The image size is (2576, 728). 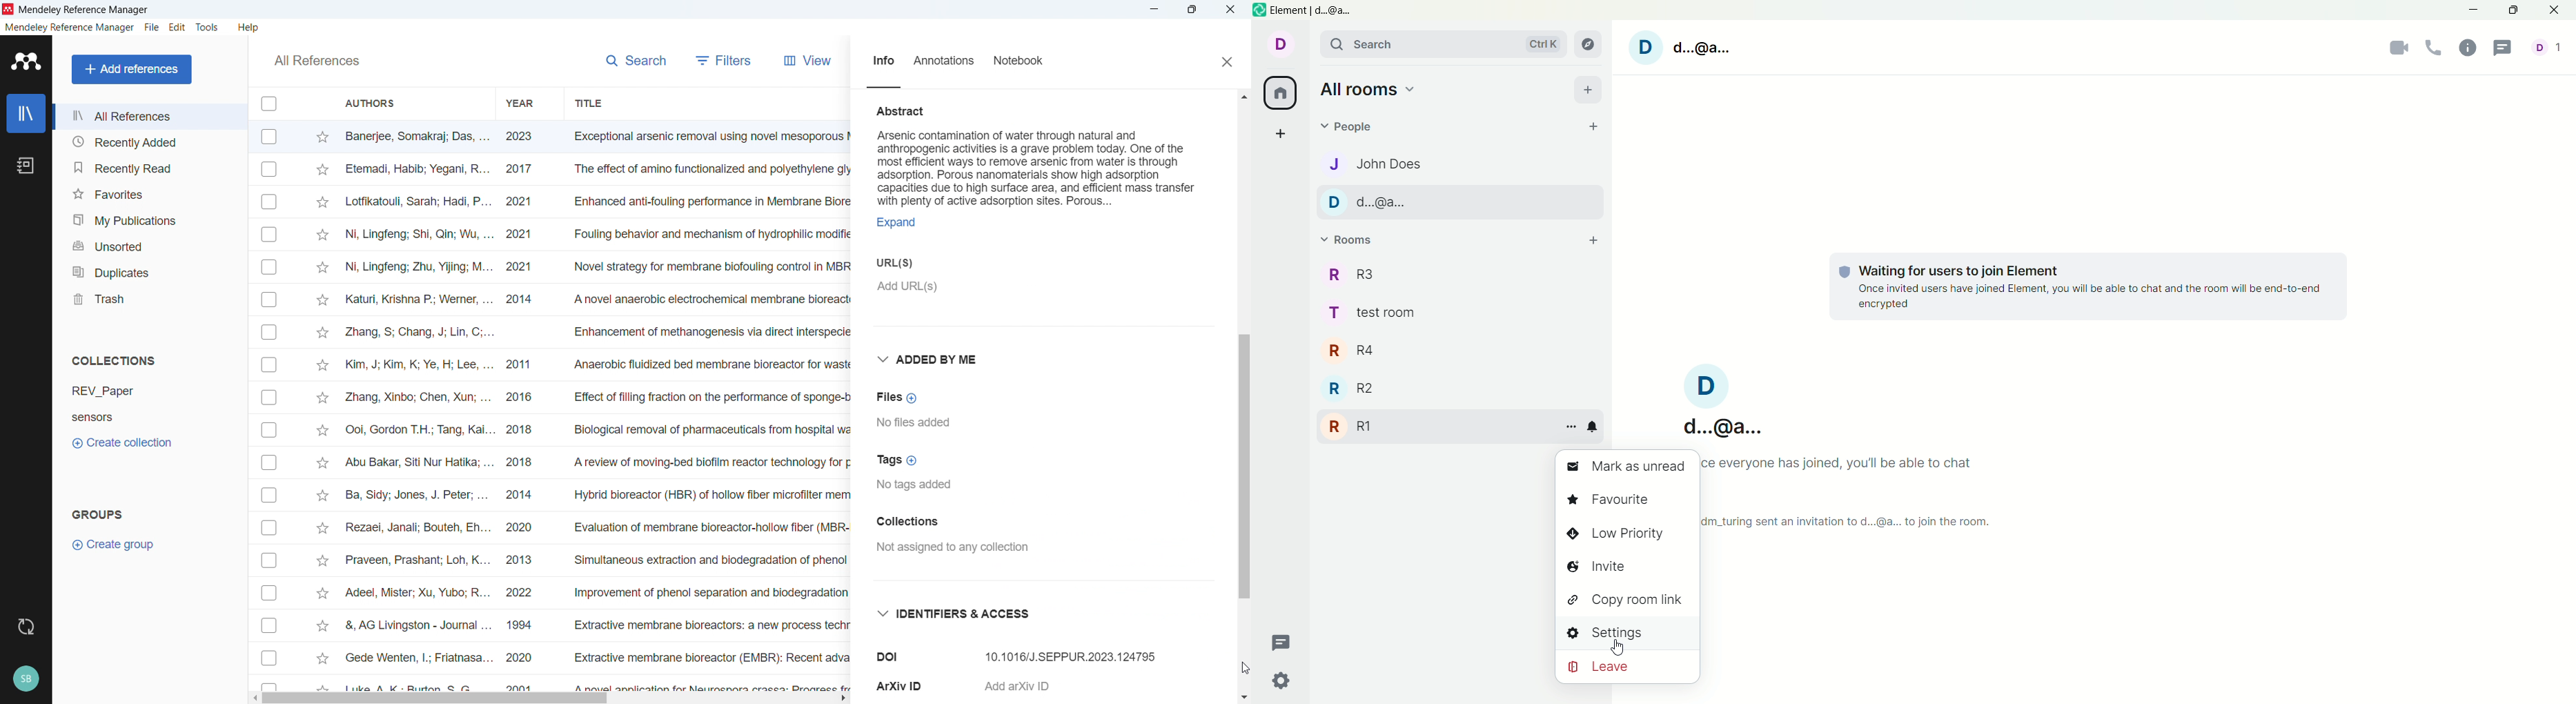 I want to click on click to starmark individual entries, so click(x=323, y=333).